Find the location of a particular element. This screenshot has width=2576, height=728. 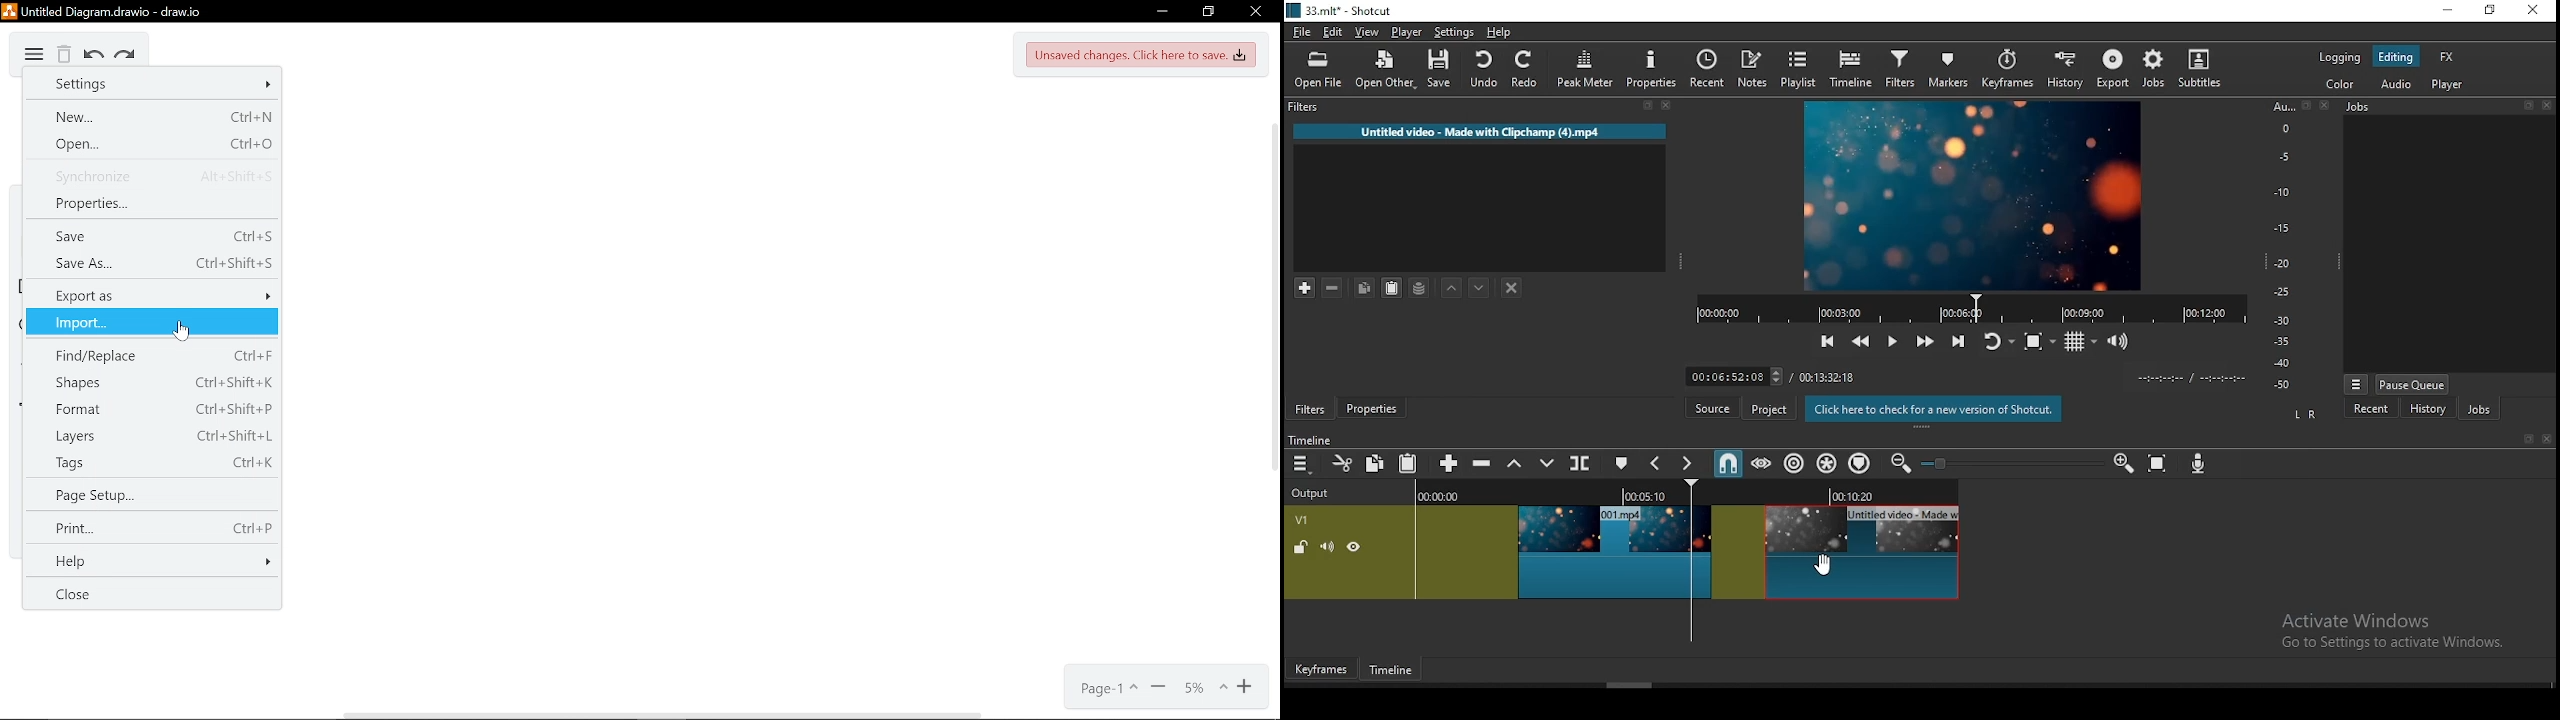

Project is located at coordinates (1769, 407).